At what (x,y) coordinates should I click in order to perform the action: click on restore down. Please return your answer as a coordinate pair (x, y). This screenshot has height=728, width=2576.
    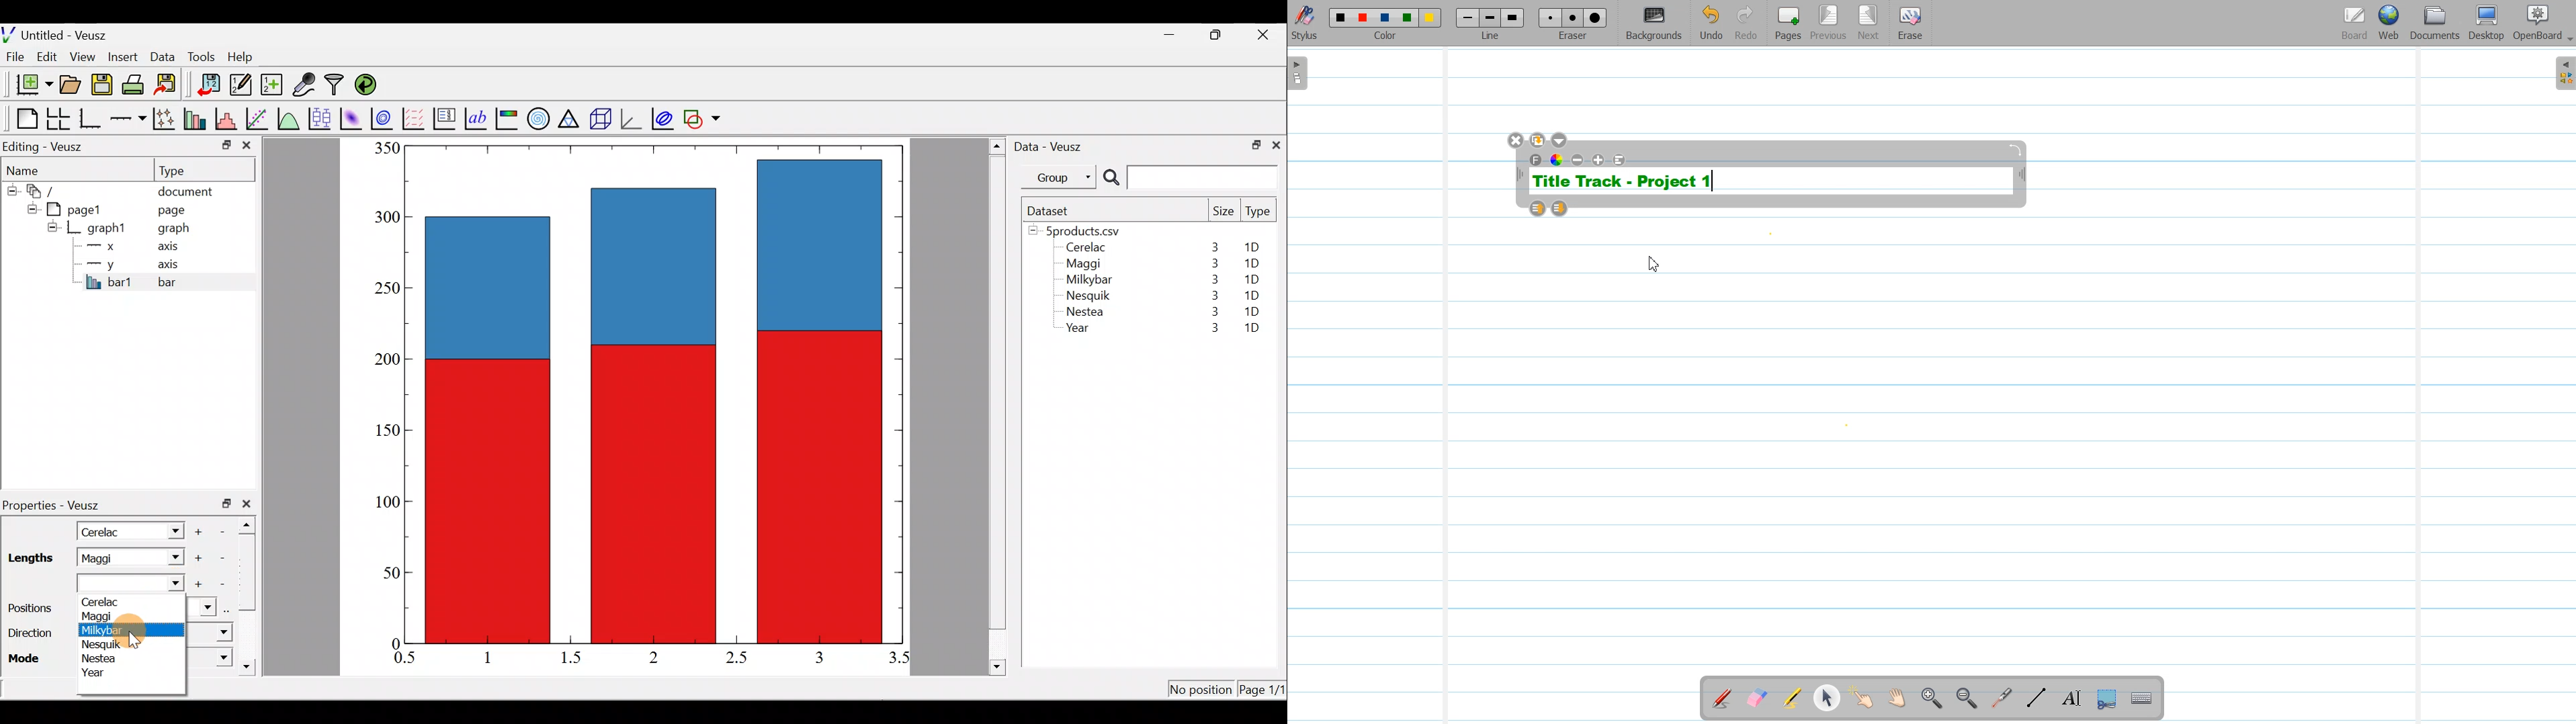
    Looking at the image, I should click on (1218, 35).